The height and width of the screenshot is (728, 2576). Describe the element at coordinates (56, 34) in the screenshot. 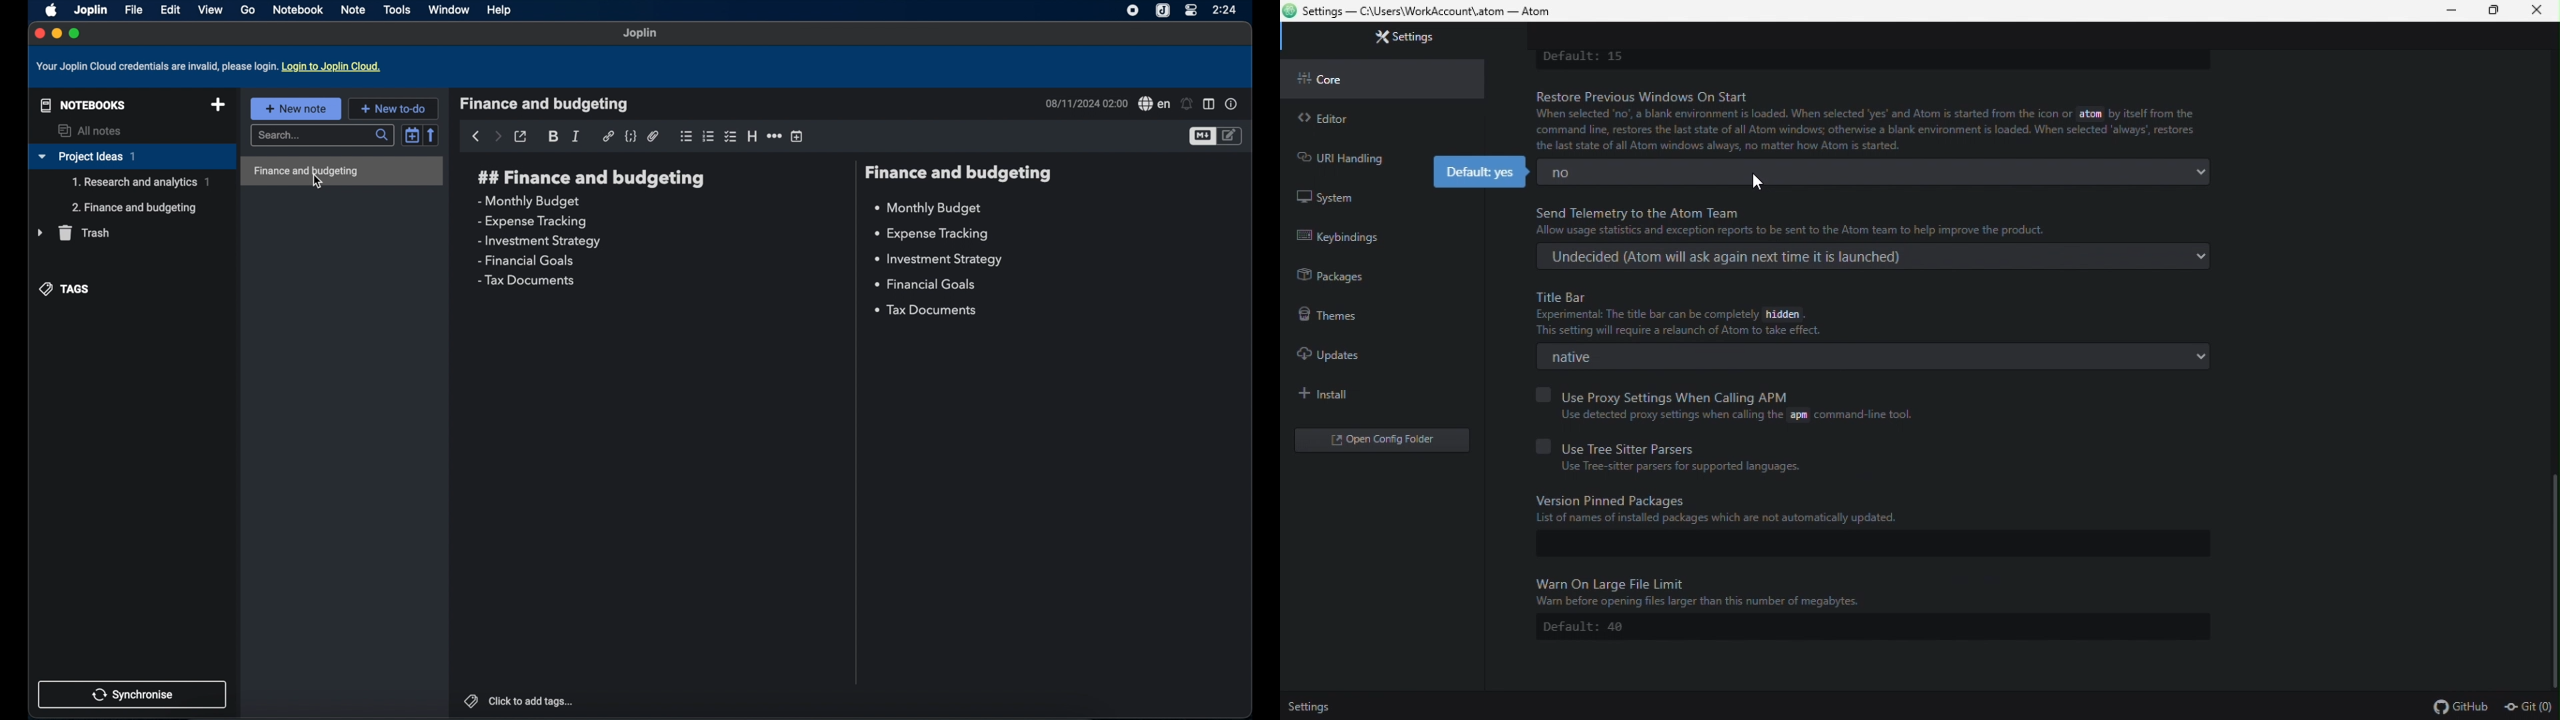

I see `minimize` at that location.